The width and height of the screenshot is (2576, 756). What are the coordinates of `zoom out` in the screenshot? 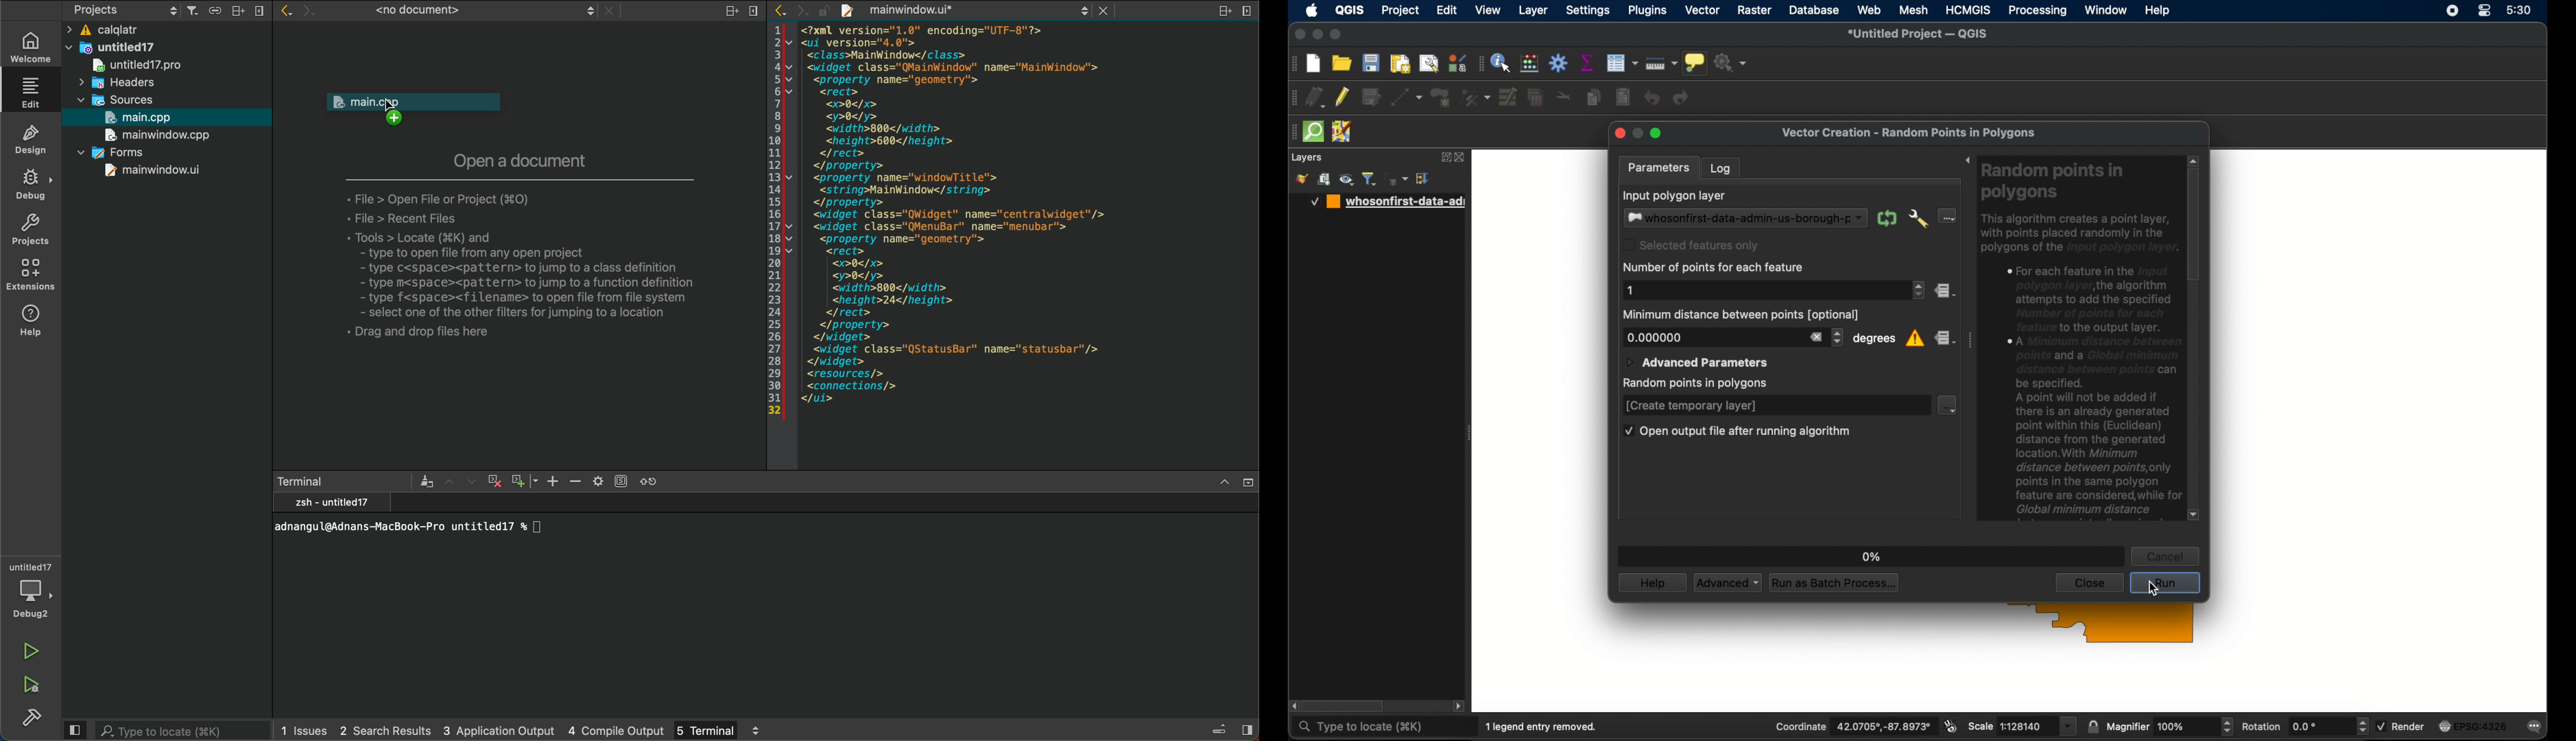 It's located at (576, 482).